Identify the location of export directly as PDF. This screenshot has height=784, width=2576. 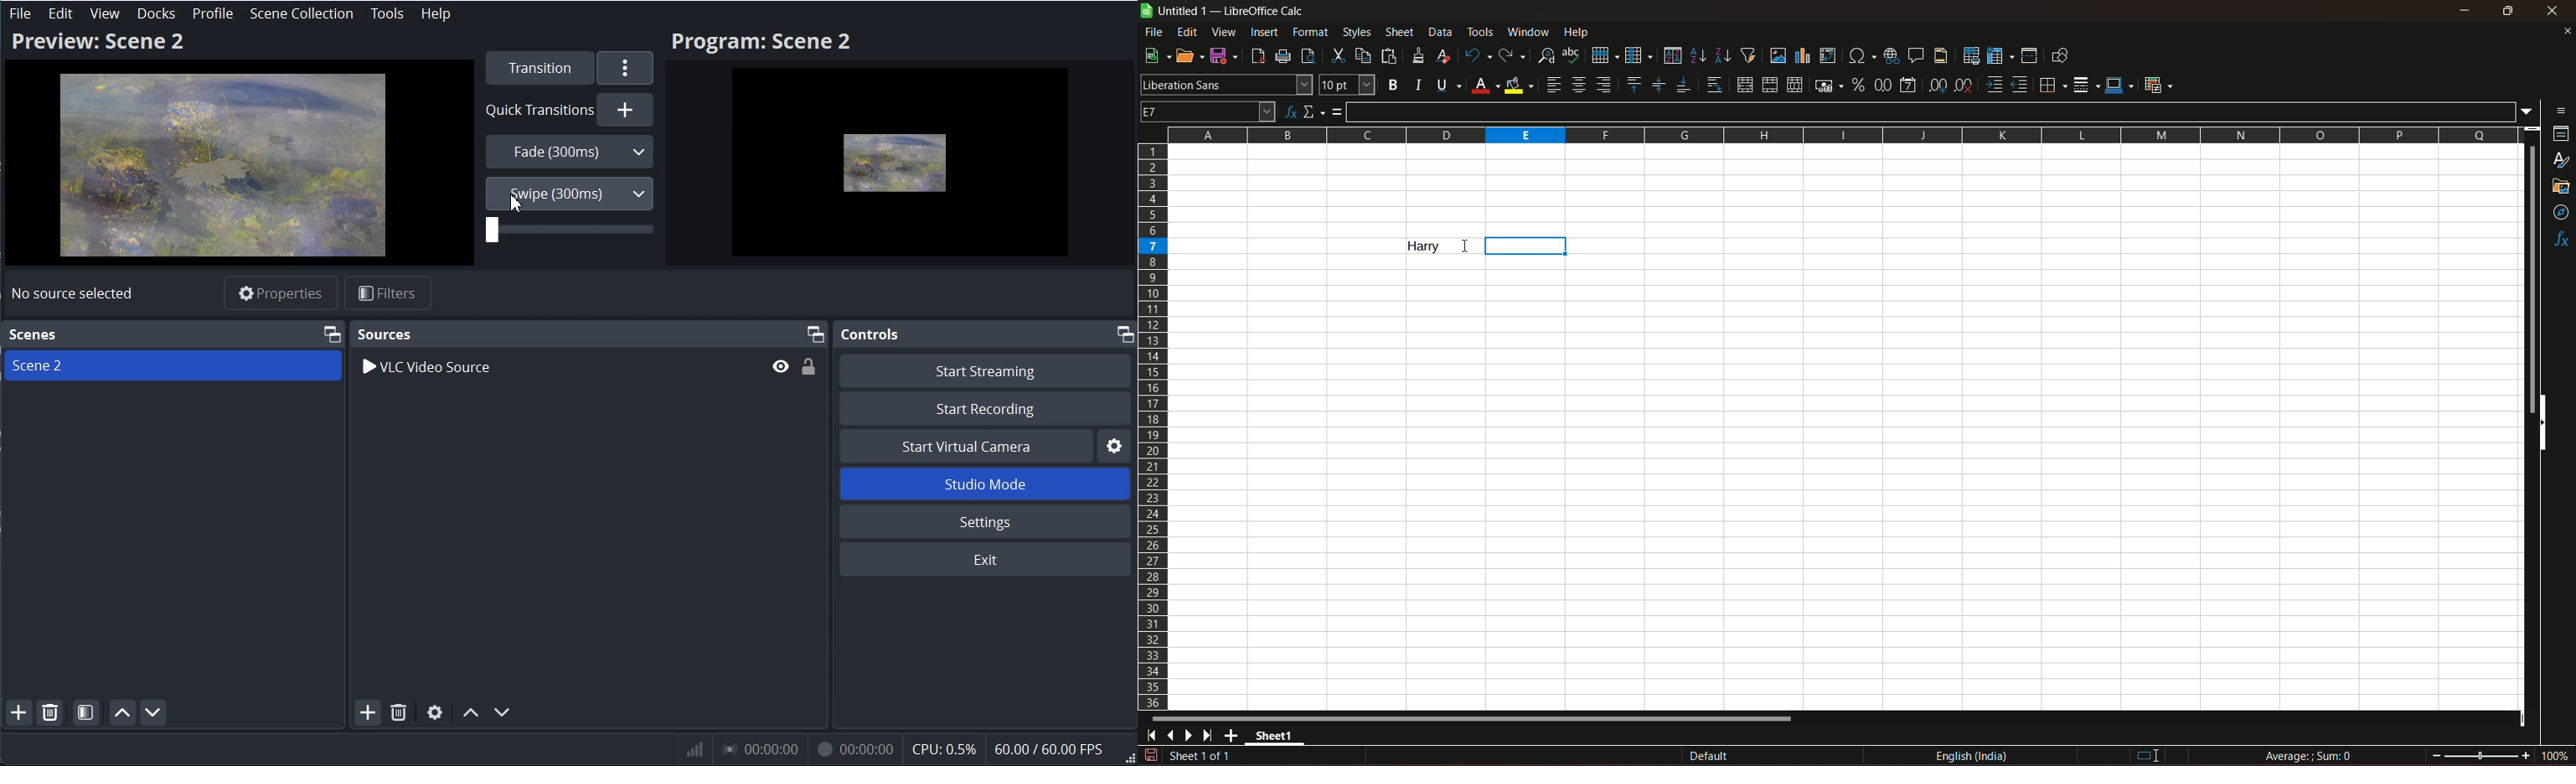
(1257, 55).